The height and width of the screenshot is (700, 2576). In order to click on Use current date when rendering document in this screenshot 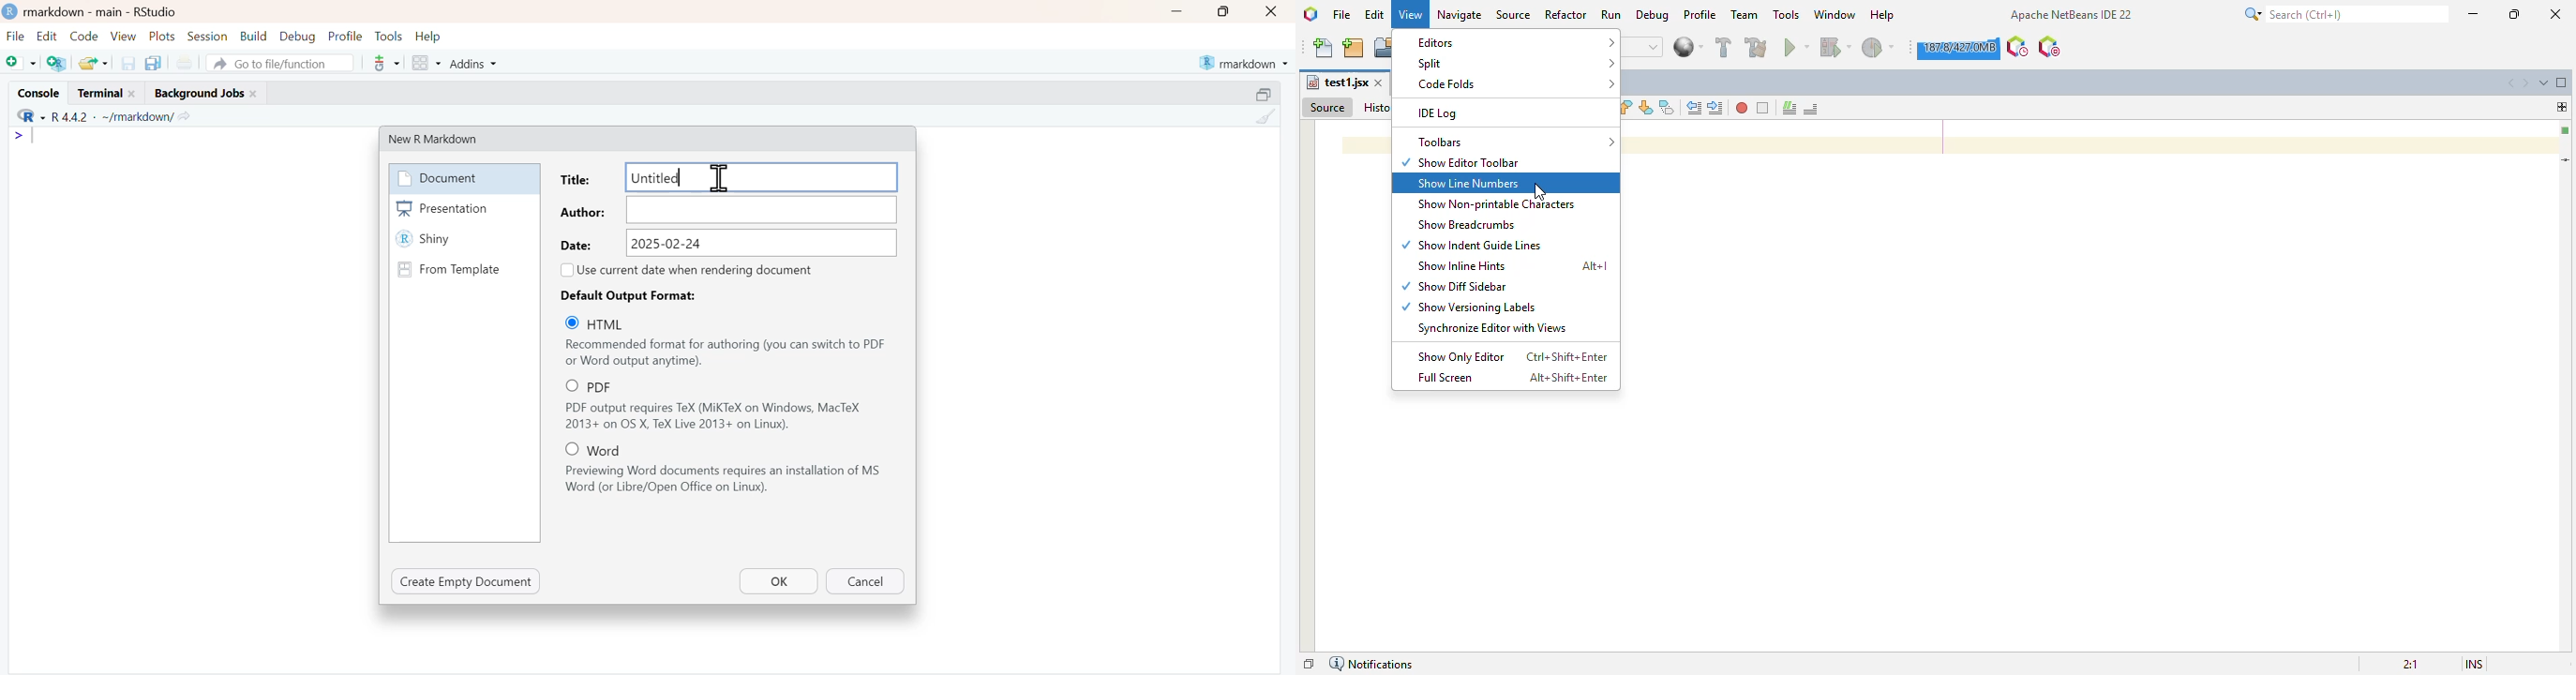, I will do `click(699, 269)`.